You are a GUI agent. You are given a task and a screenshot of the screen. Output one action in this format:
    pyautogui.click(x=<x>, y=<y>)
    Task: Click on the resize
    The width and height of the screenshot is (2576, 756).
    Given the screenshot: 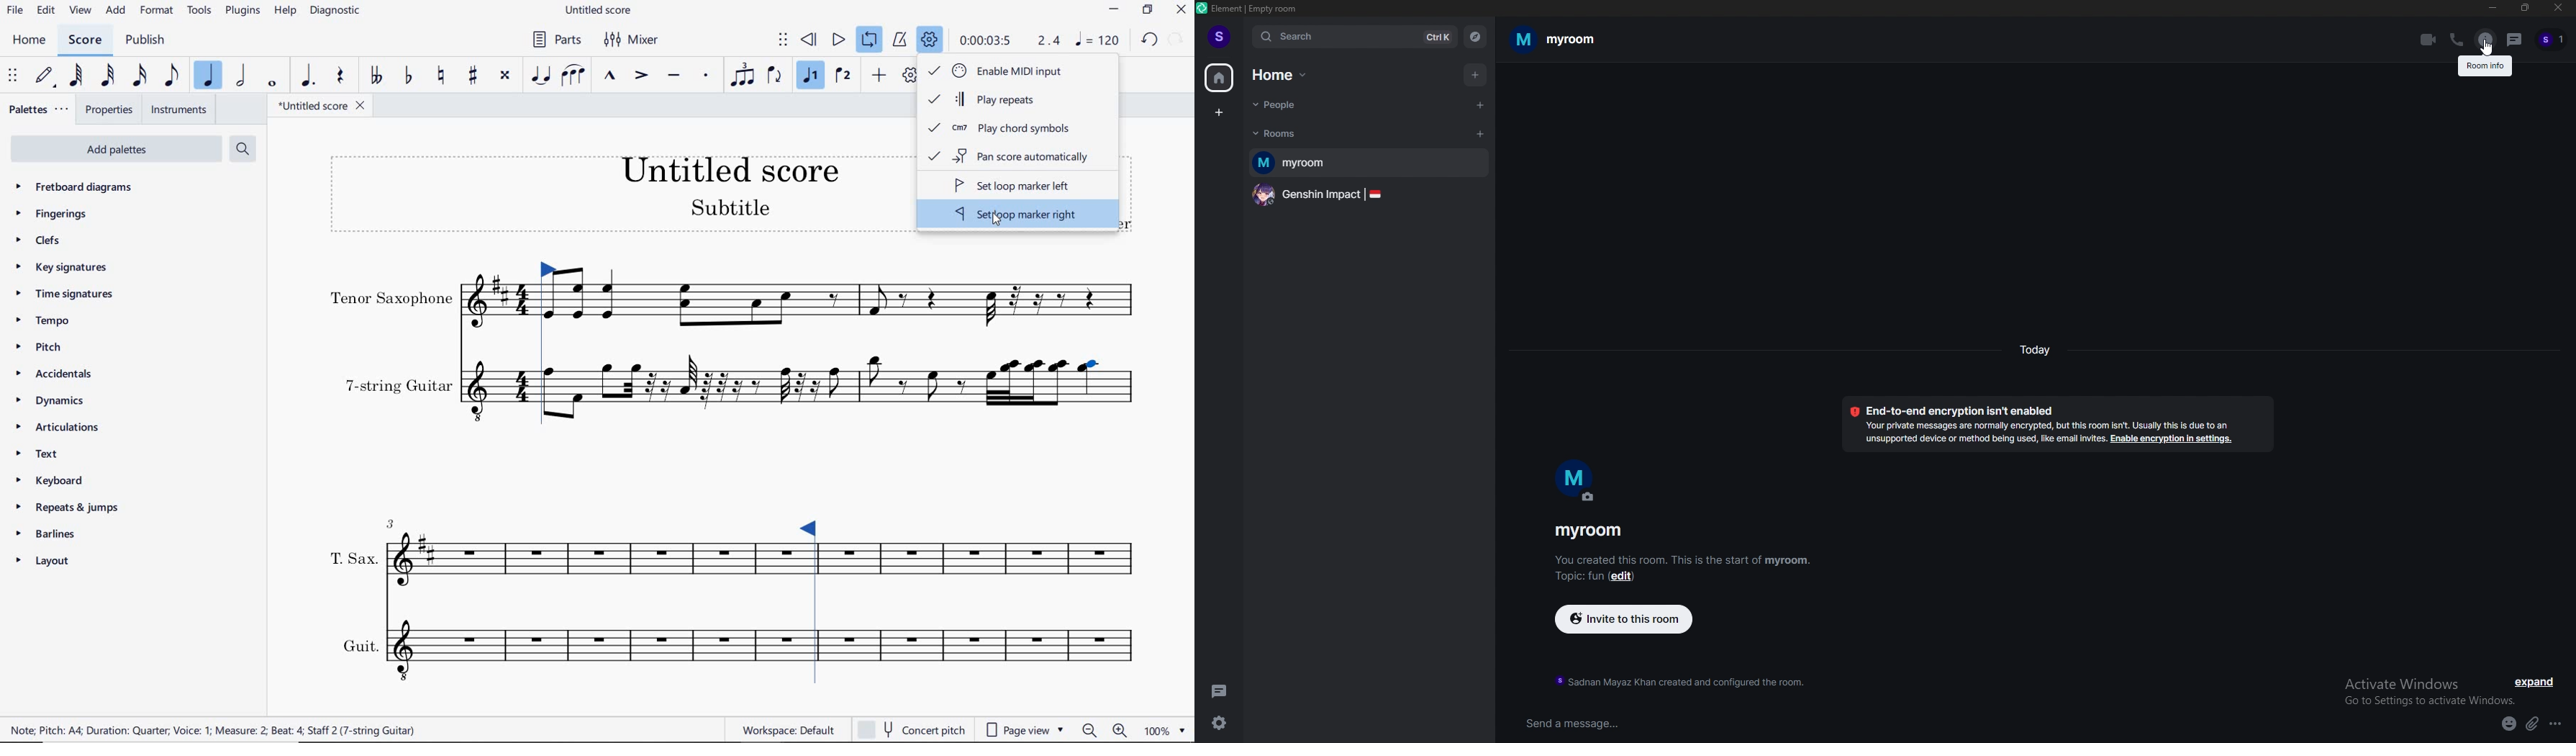 What is the action you would take?
    pyautogui.click(x=2526, y=8)
    